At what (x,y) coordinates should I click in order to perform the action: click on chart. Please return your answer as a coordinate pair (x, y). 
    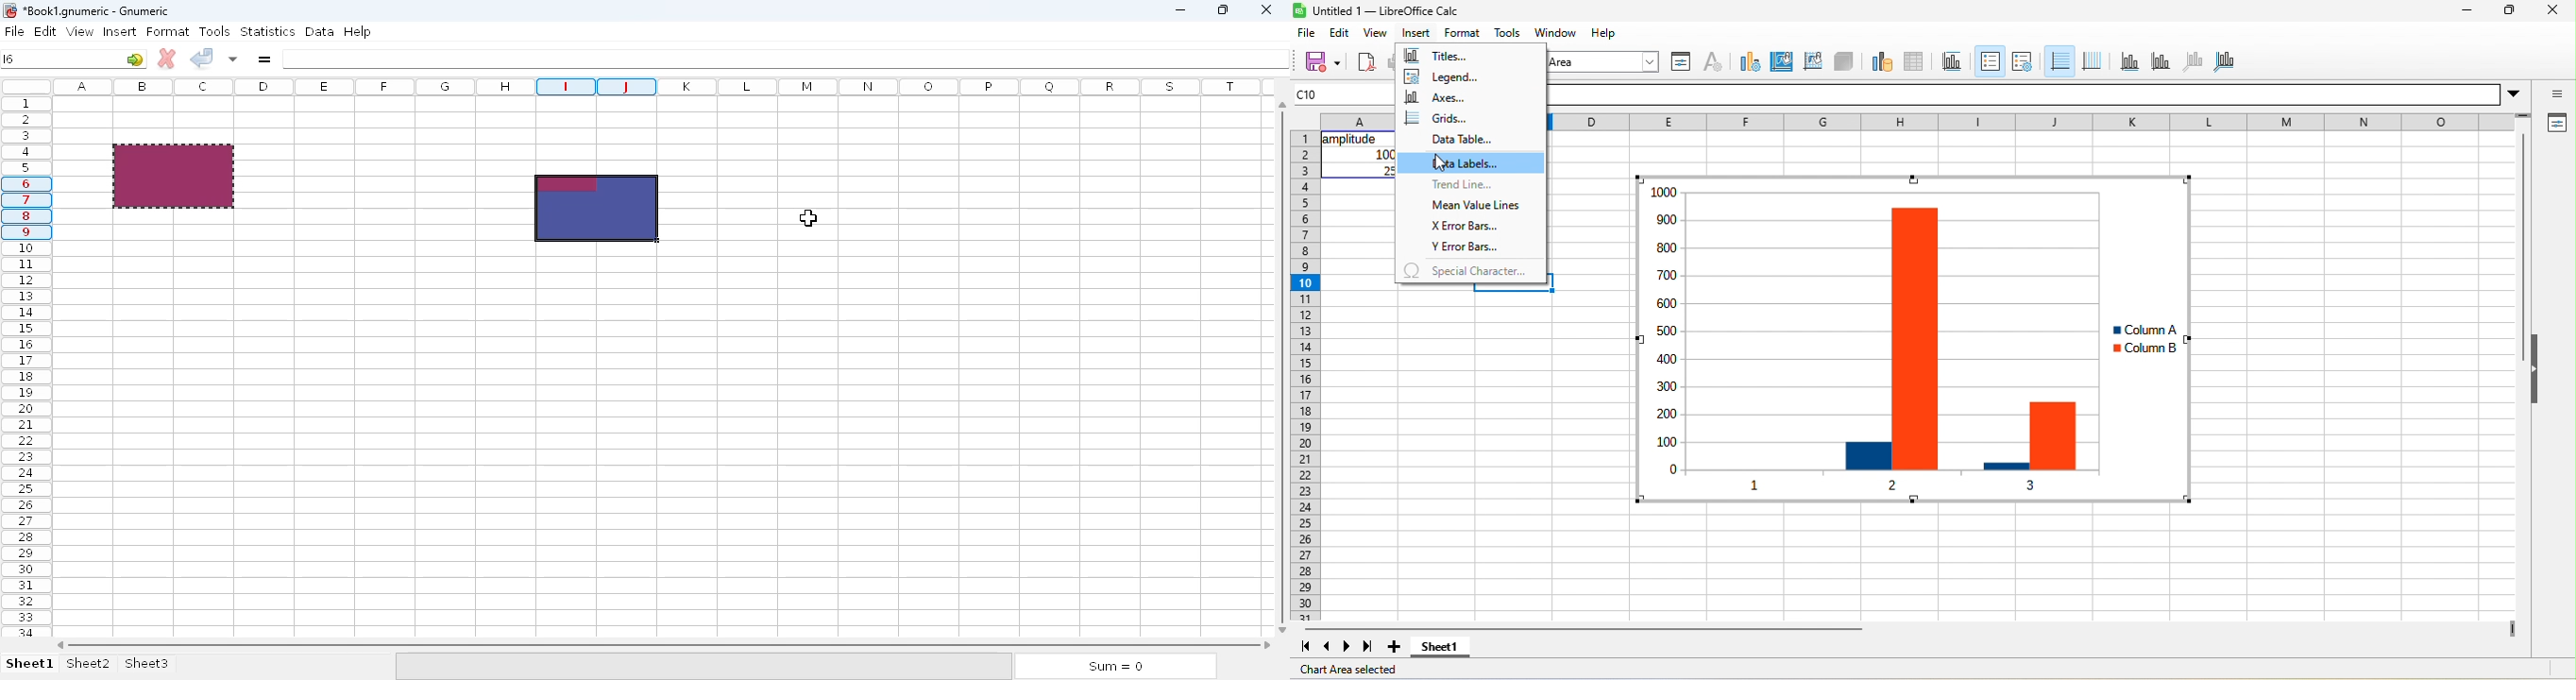
    Looking at the image, I should click on (1848, 341).